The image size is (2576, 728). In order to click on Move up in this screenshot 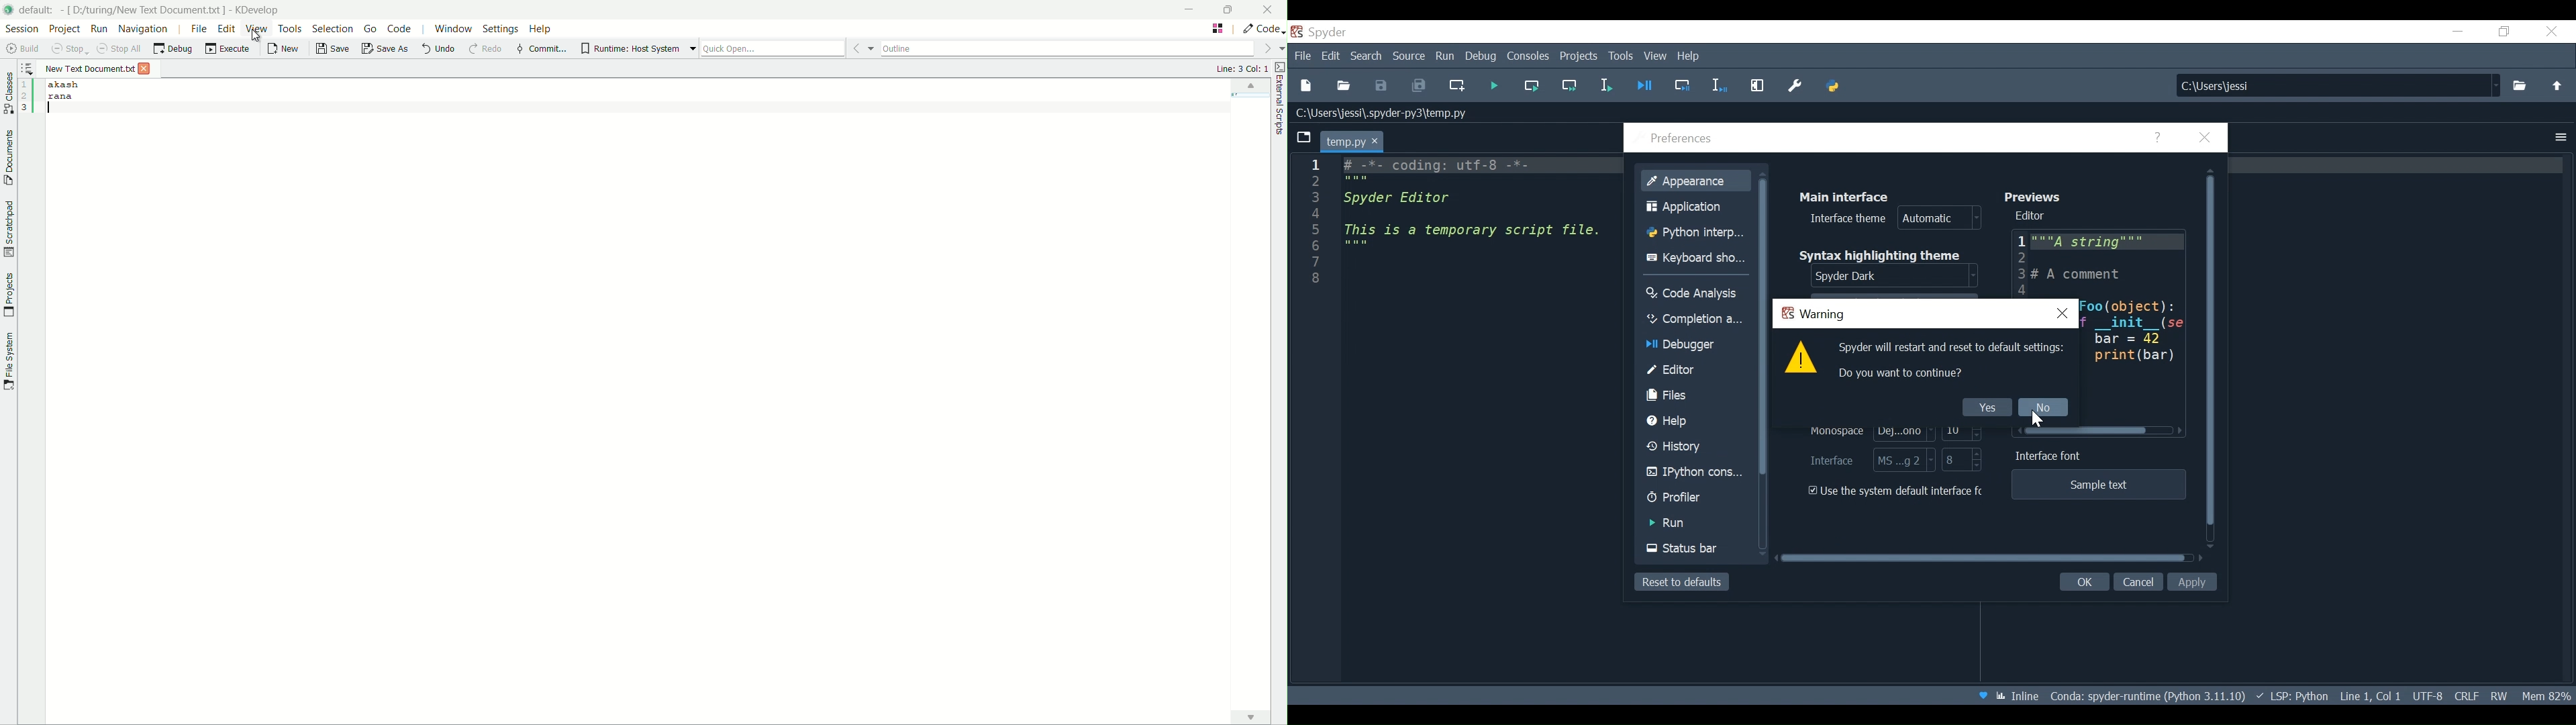, I will do `click(2555, 85)`.